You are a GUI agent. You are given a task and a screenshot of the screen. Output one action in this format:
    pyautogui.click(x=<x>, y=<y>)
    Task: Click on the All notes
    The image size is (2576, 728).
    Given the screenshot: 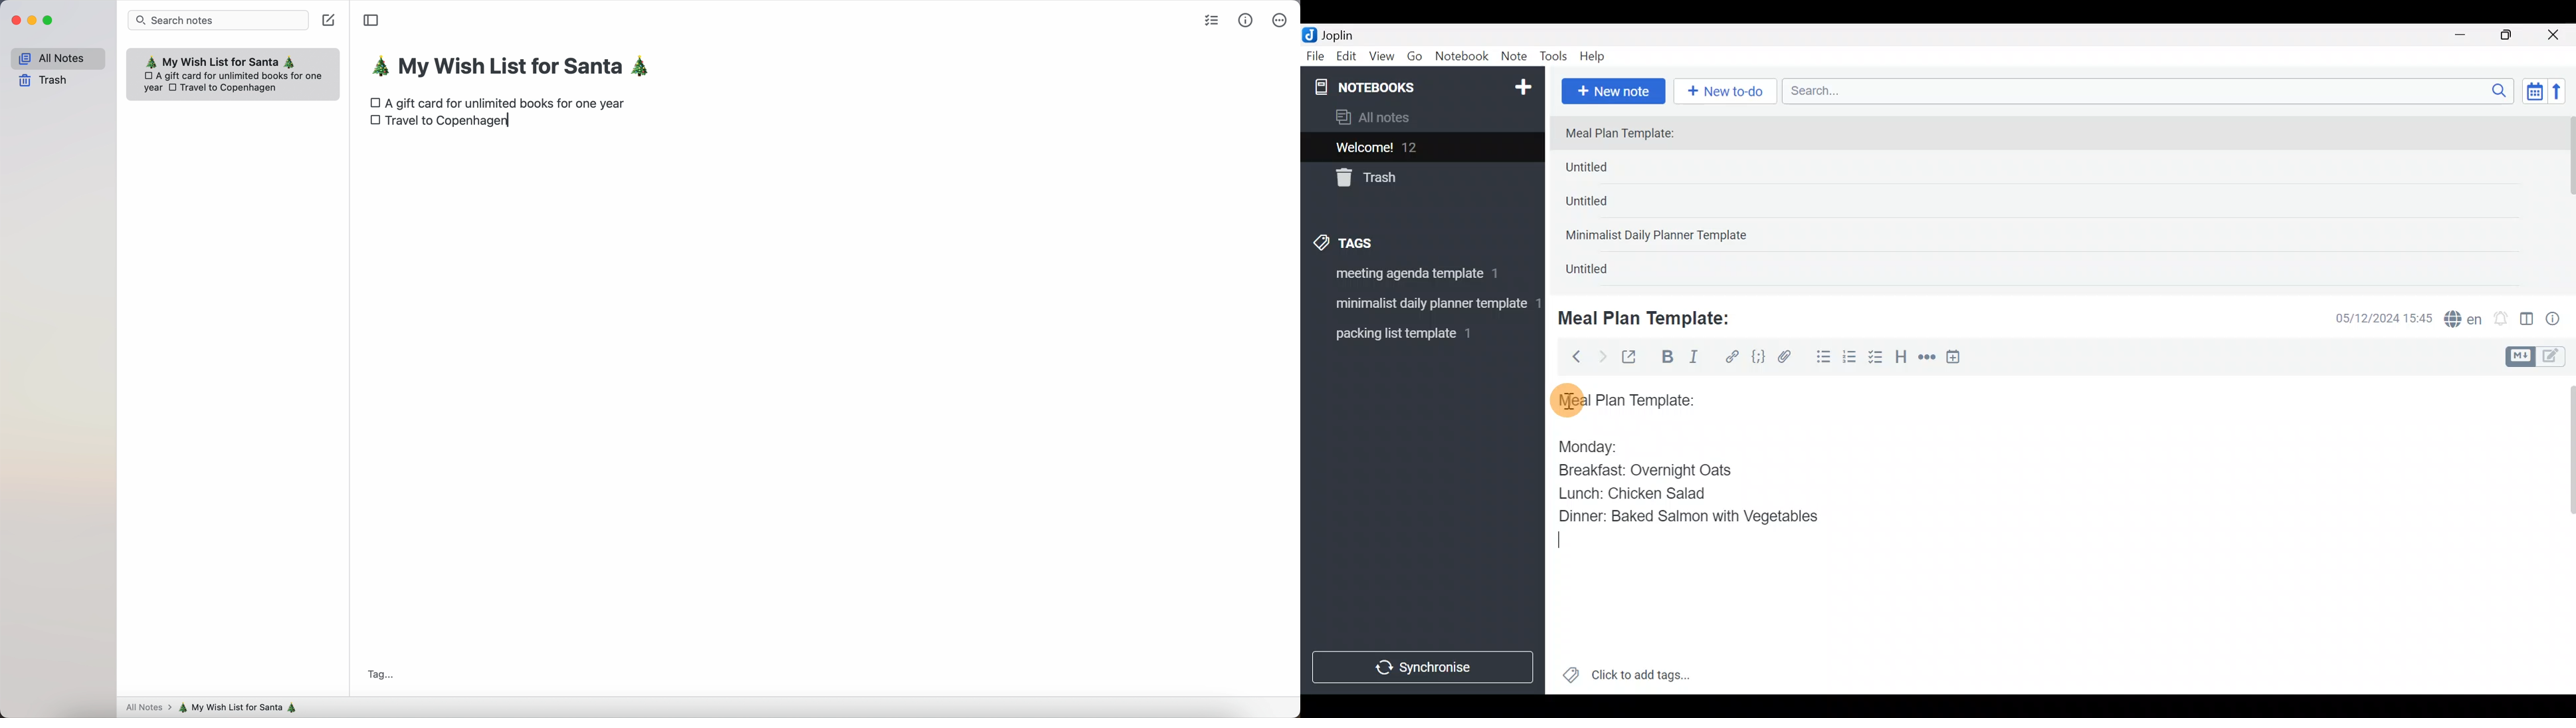 What is the action you would take?
    pyautogui.click(x=1419, y=118)
    